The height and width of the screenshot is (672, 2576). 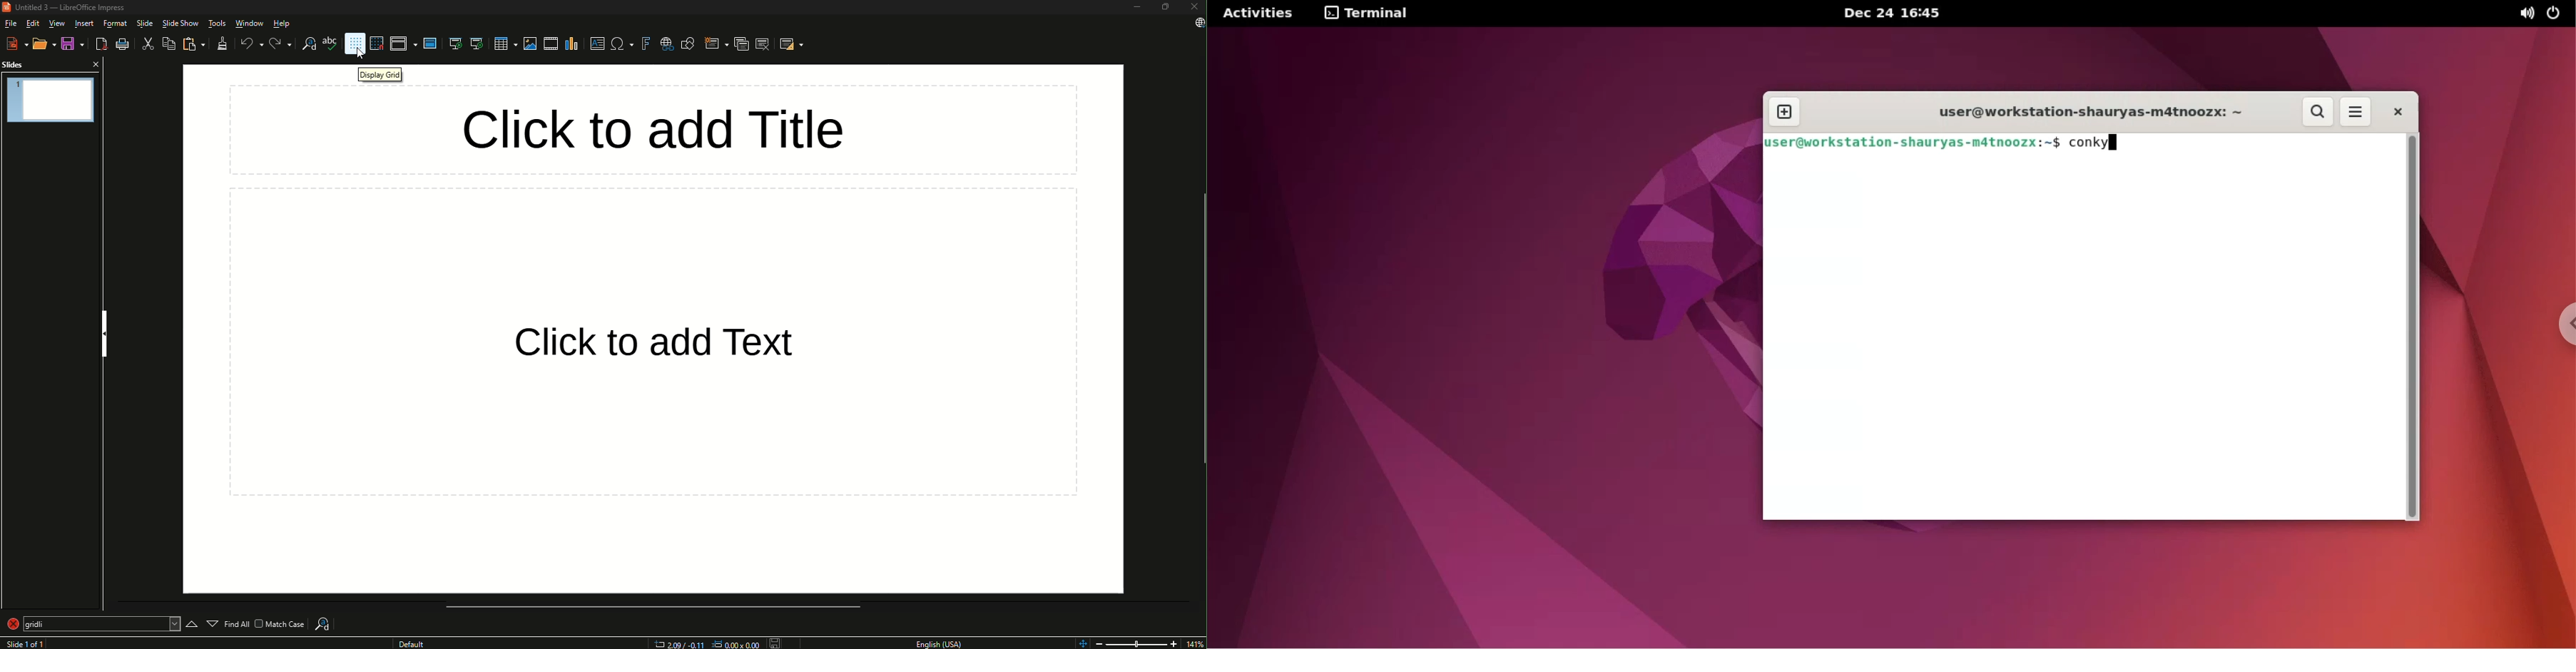 I want to click on Duplicate slide, so click(x=737, y=43).